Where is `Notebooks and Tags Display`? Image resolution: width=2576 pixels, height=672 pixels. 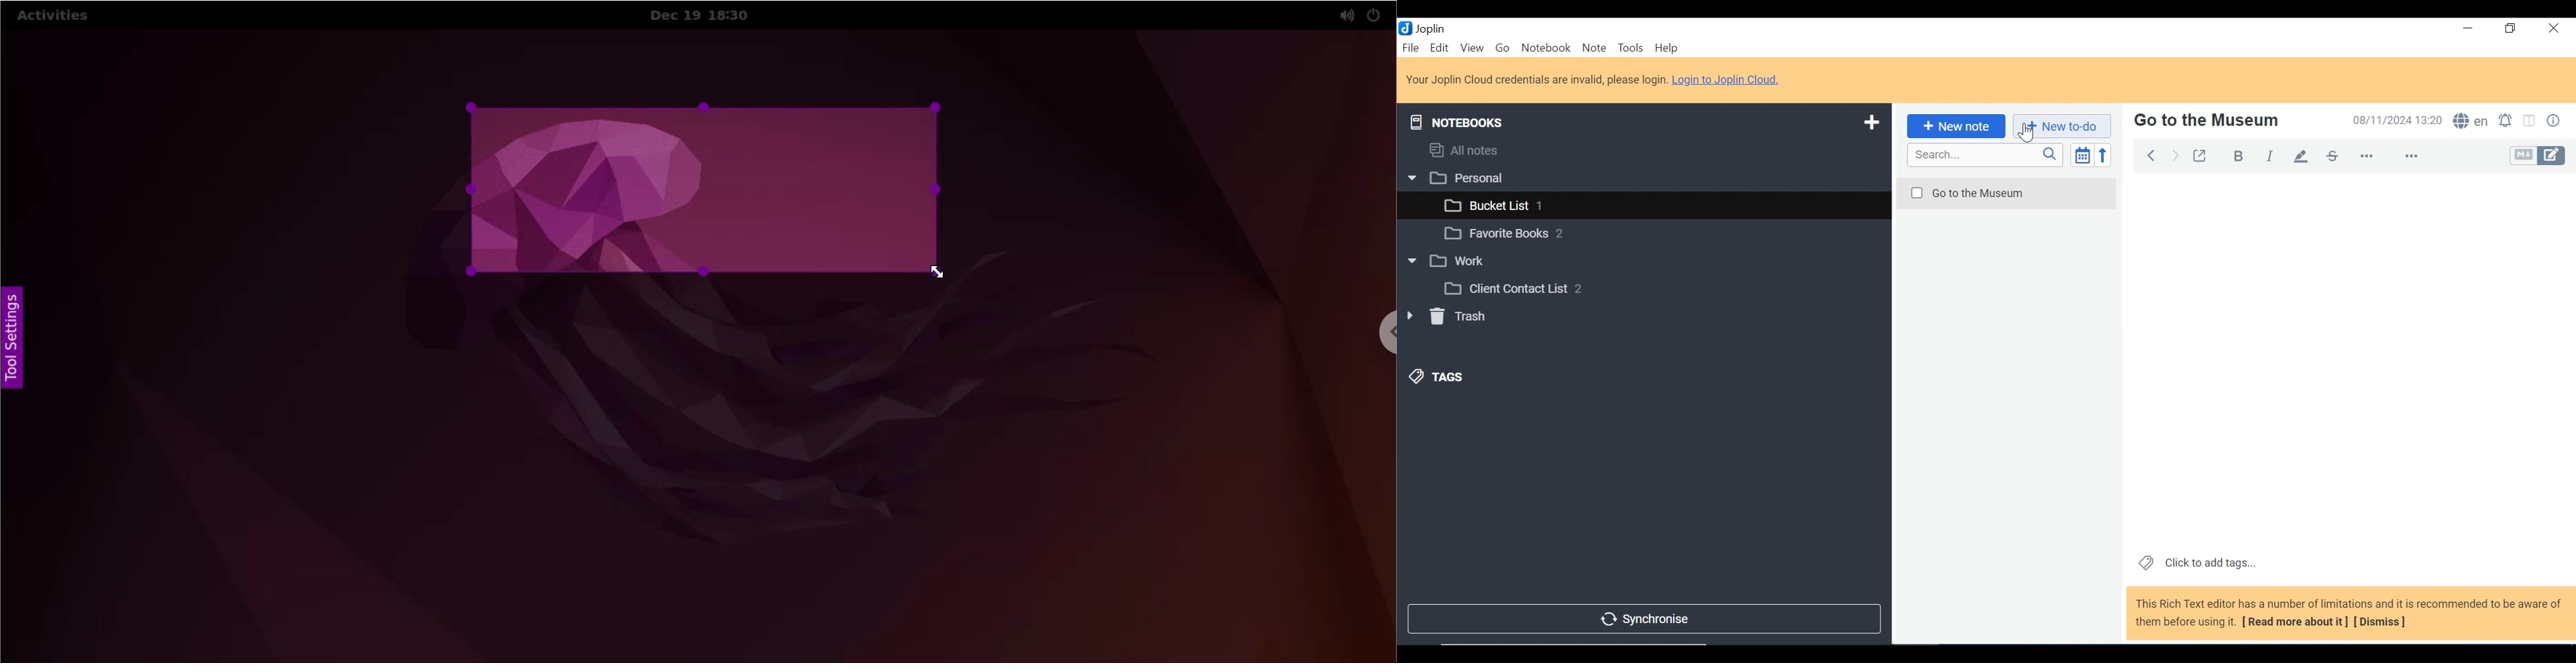
Notebooks and Tags Display is located at coordinates (1642, 150).